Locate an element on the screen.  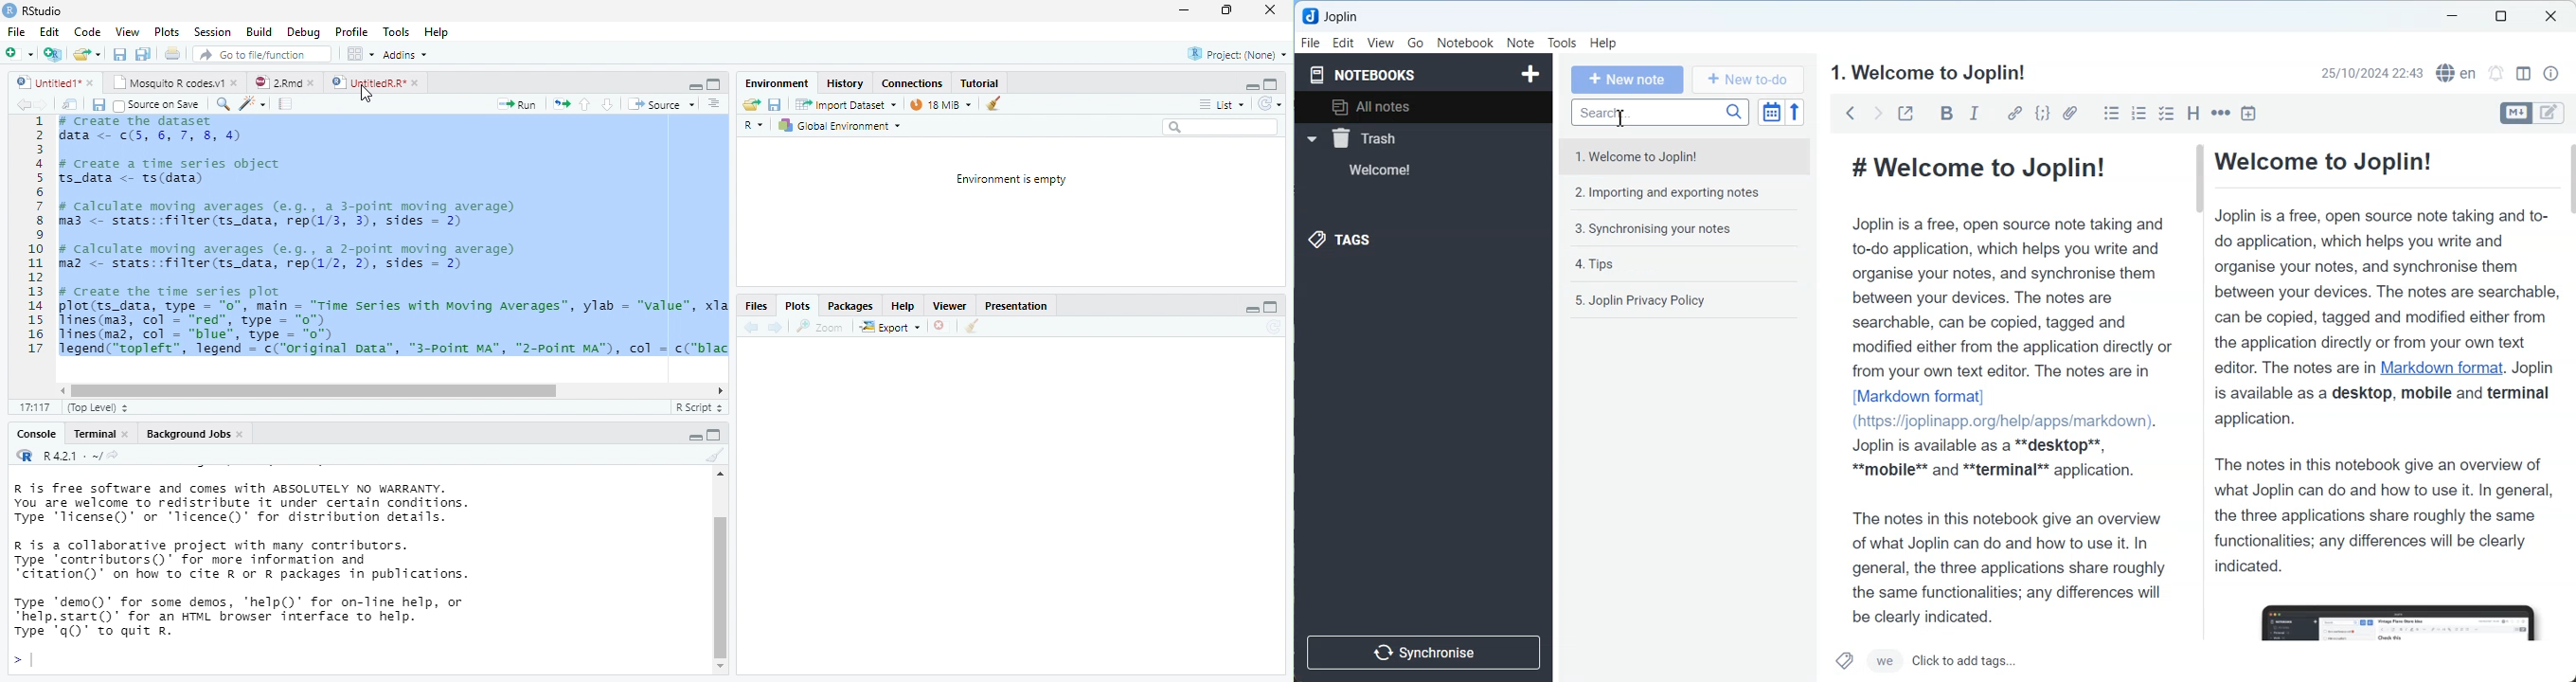
Refresh is located at coordinates (1270, 104).